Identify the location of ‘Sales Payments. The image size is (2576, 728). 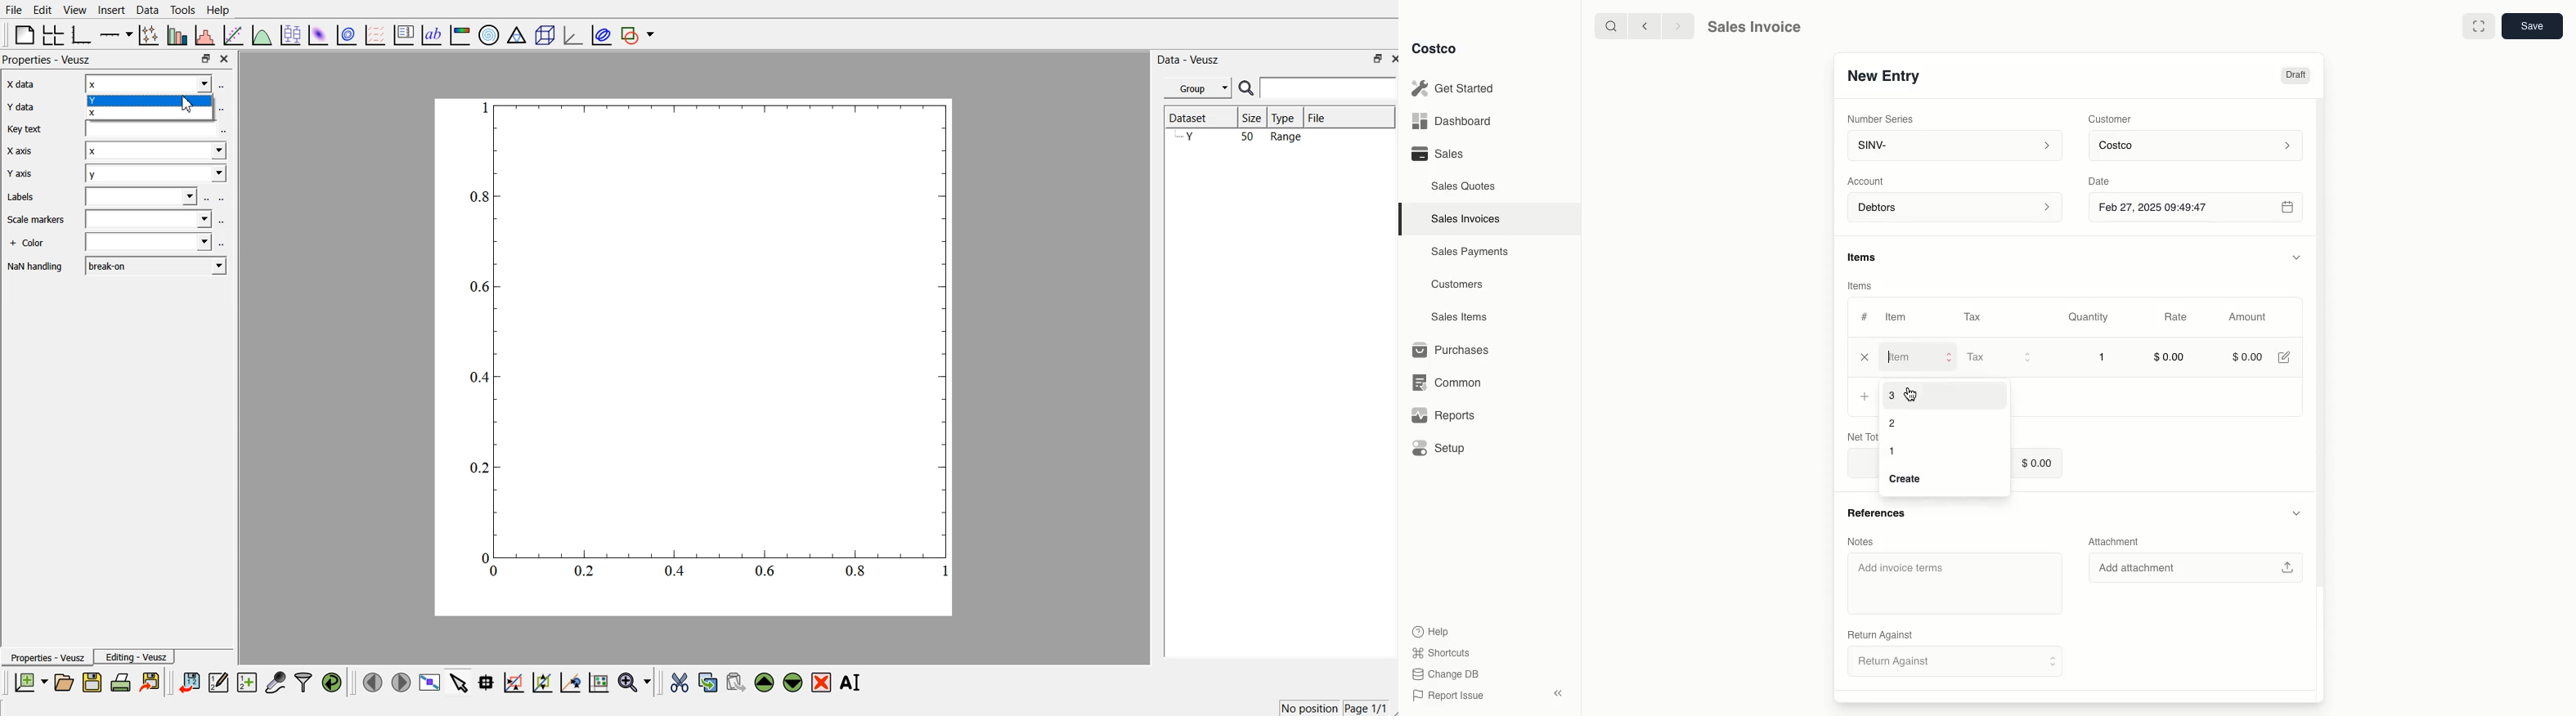
(1470, 250).